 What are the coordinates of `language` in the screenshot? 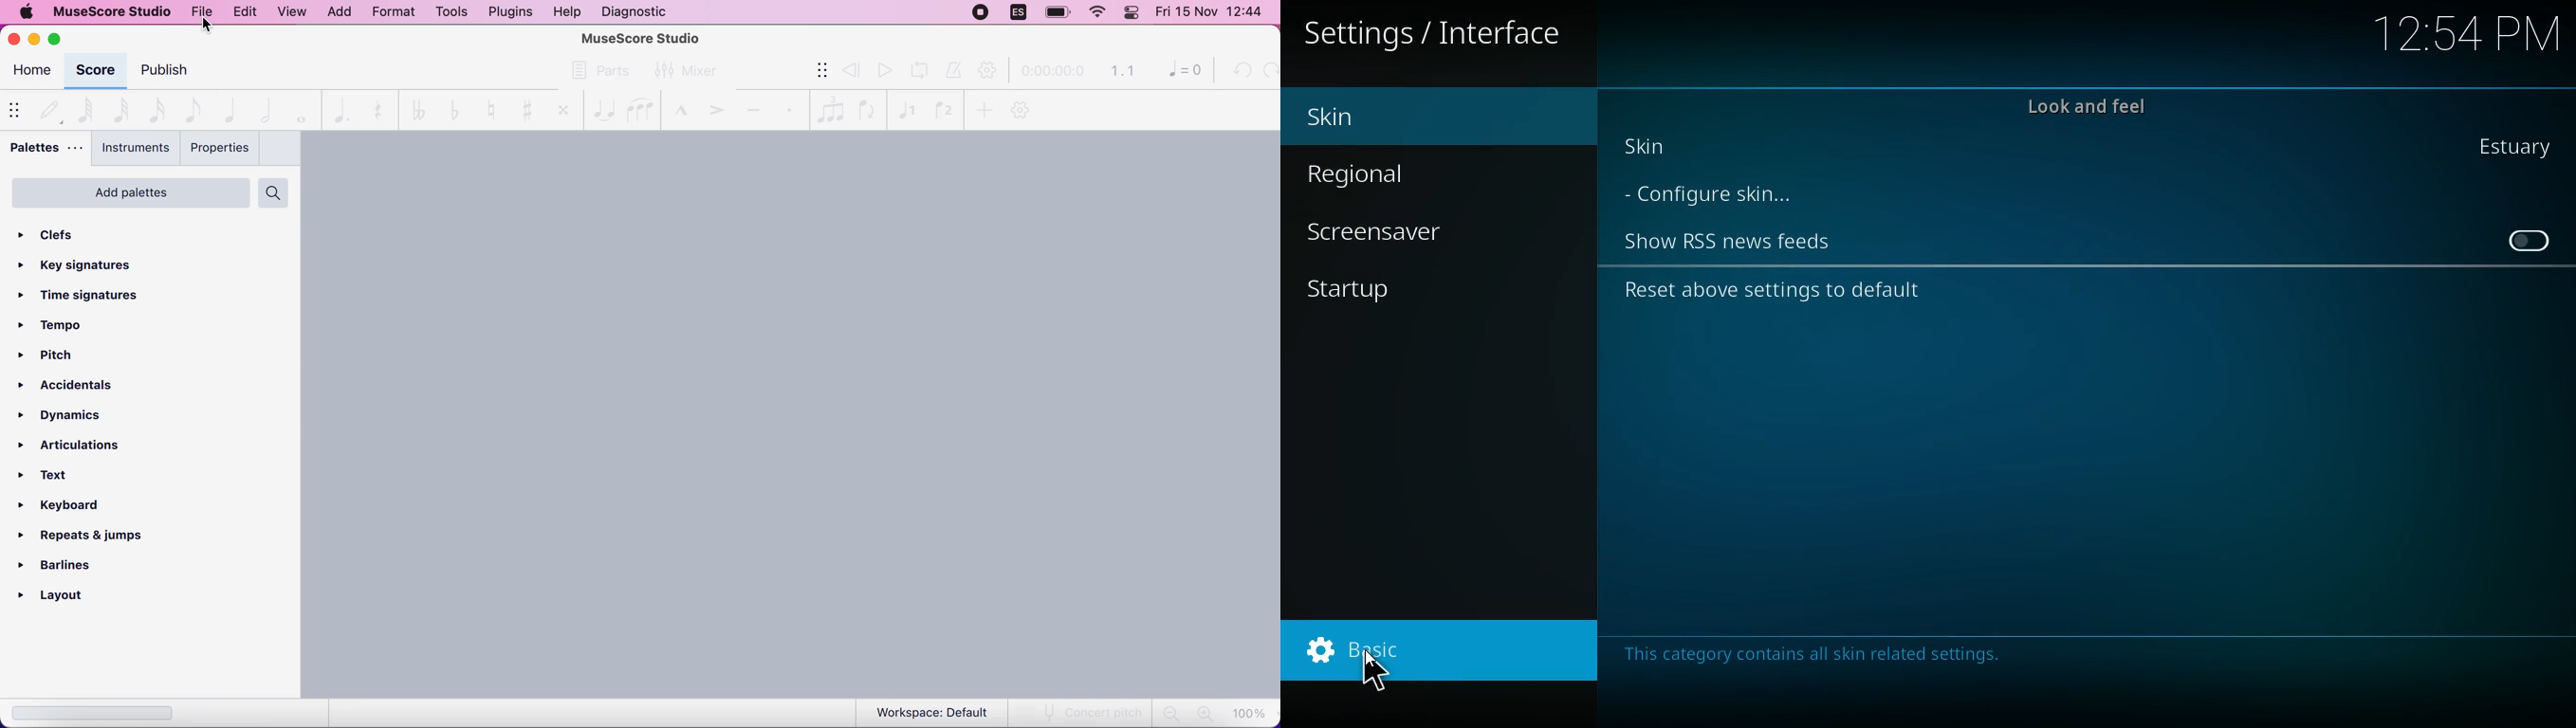 It's located at (1018, 12).